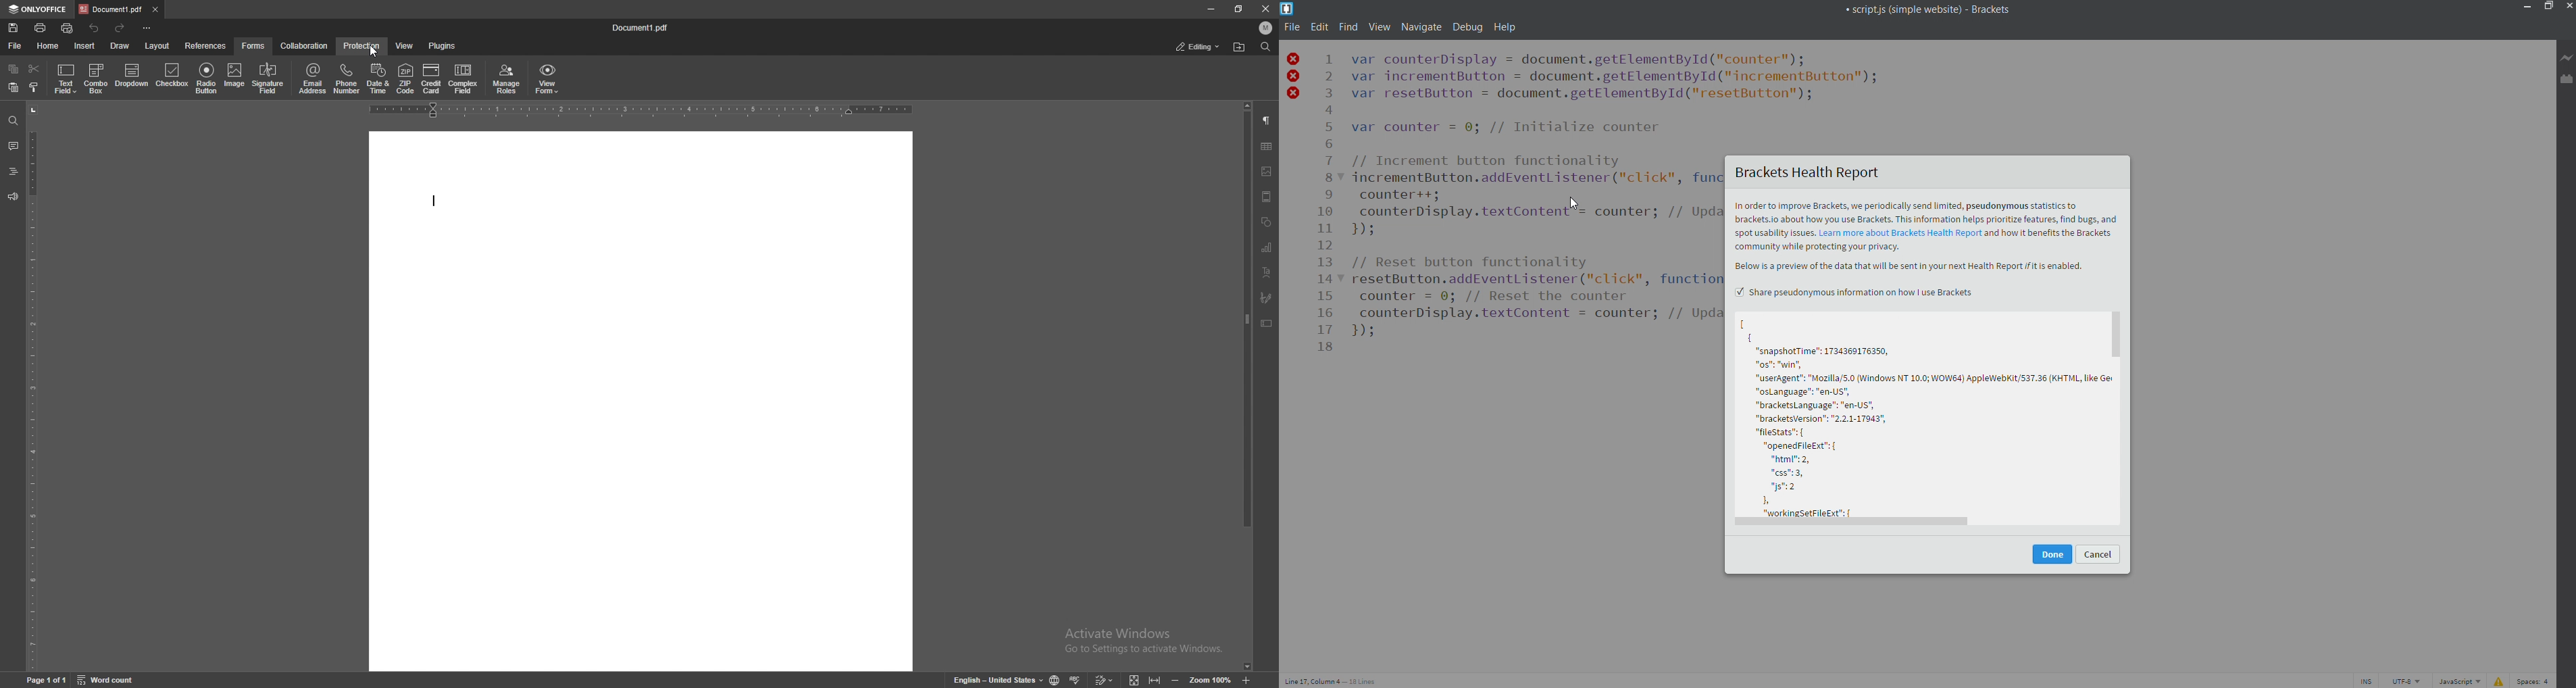 This screenshot has width=2576, height=700. Describe the element at coordinates (1212, 679) in the screenshot. I see `zoom` at that location.